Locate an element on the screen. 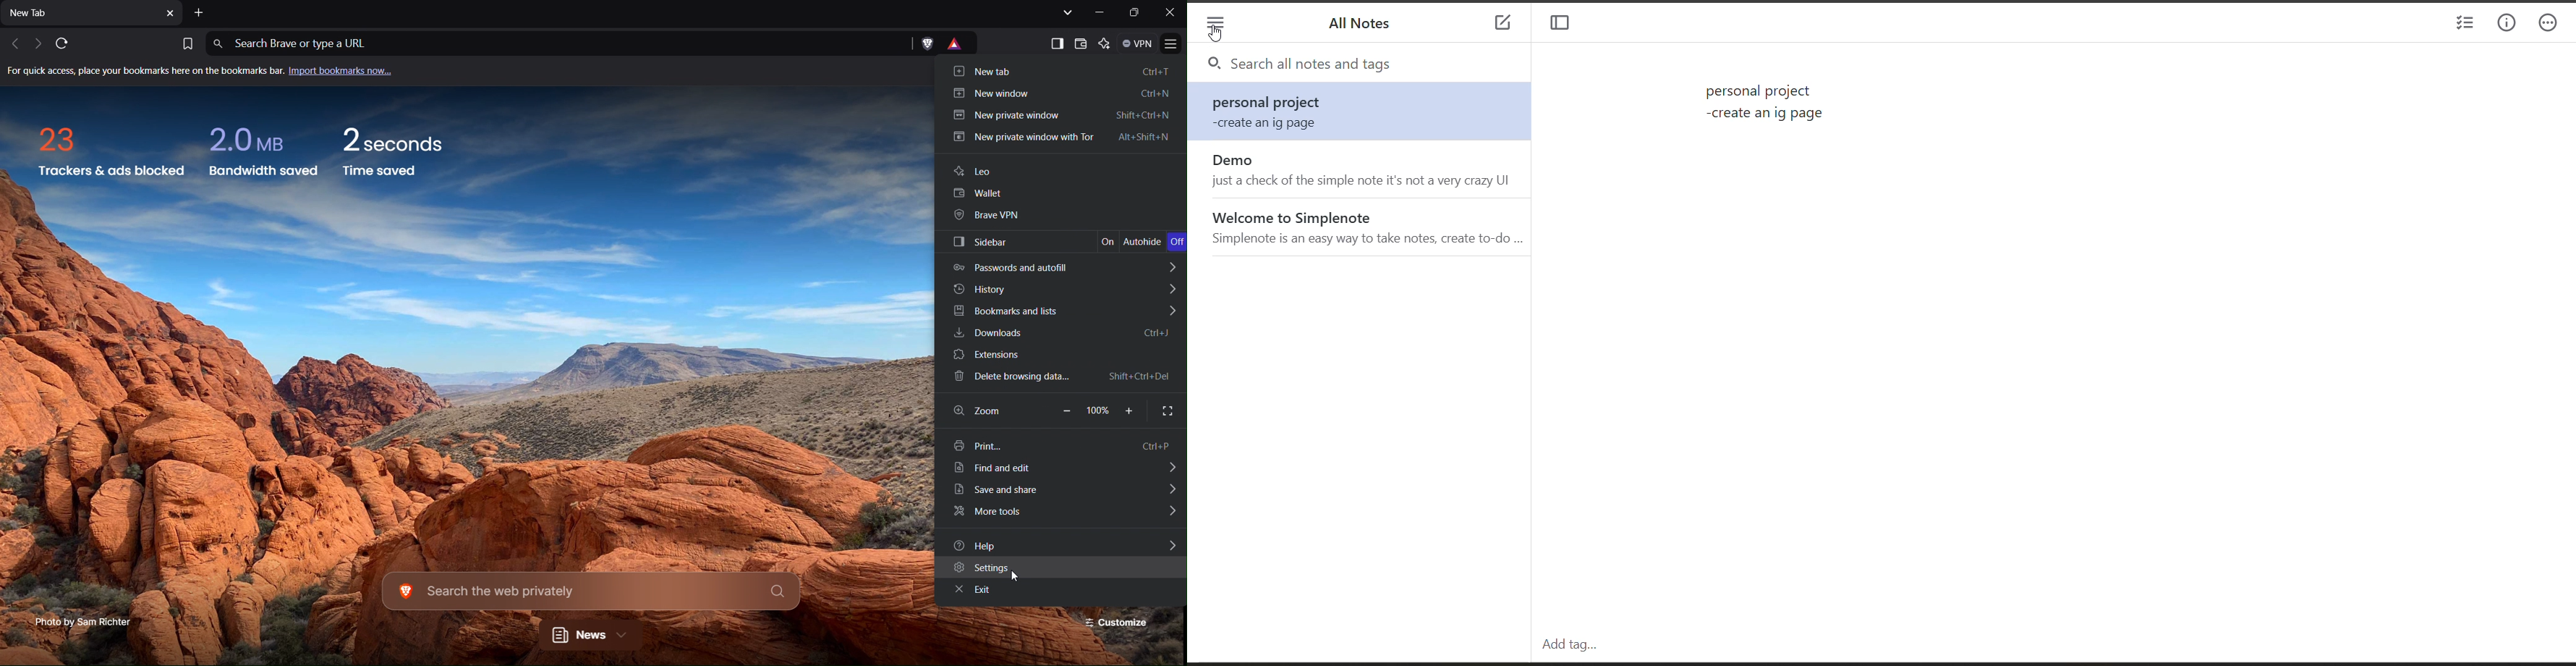  note 2 is located at coordinates (1364, 170).